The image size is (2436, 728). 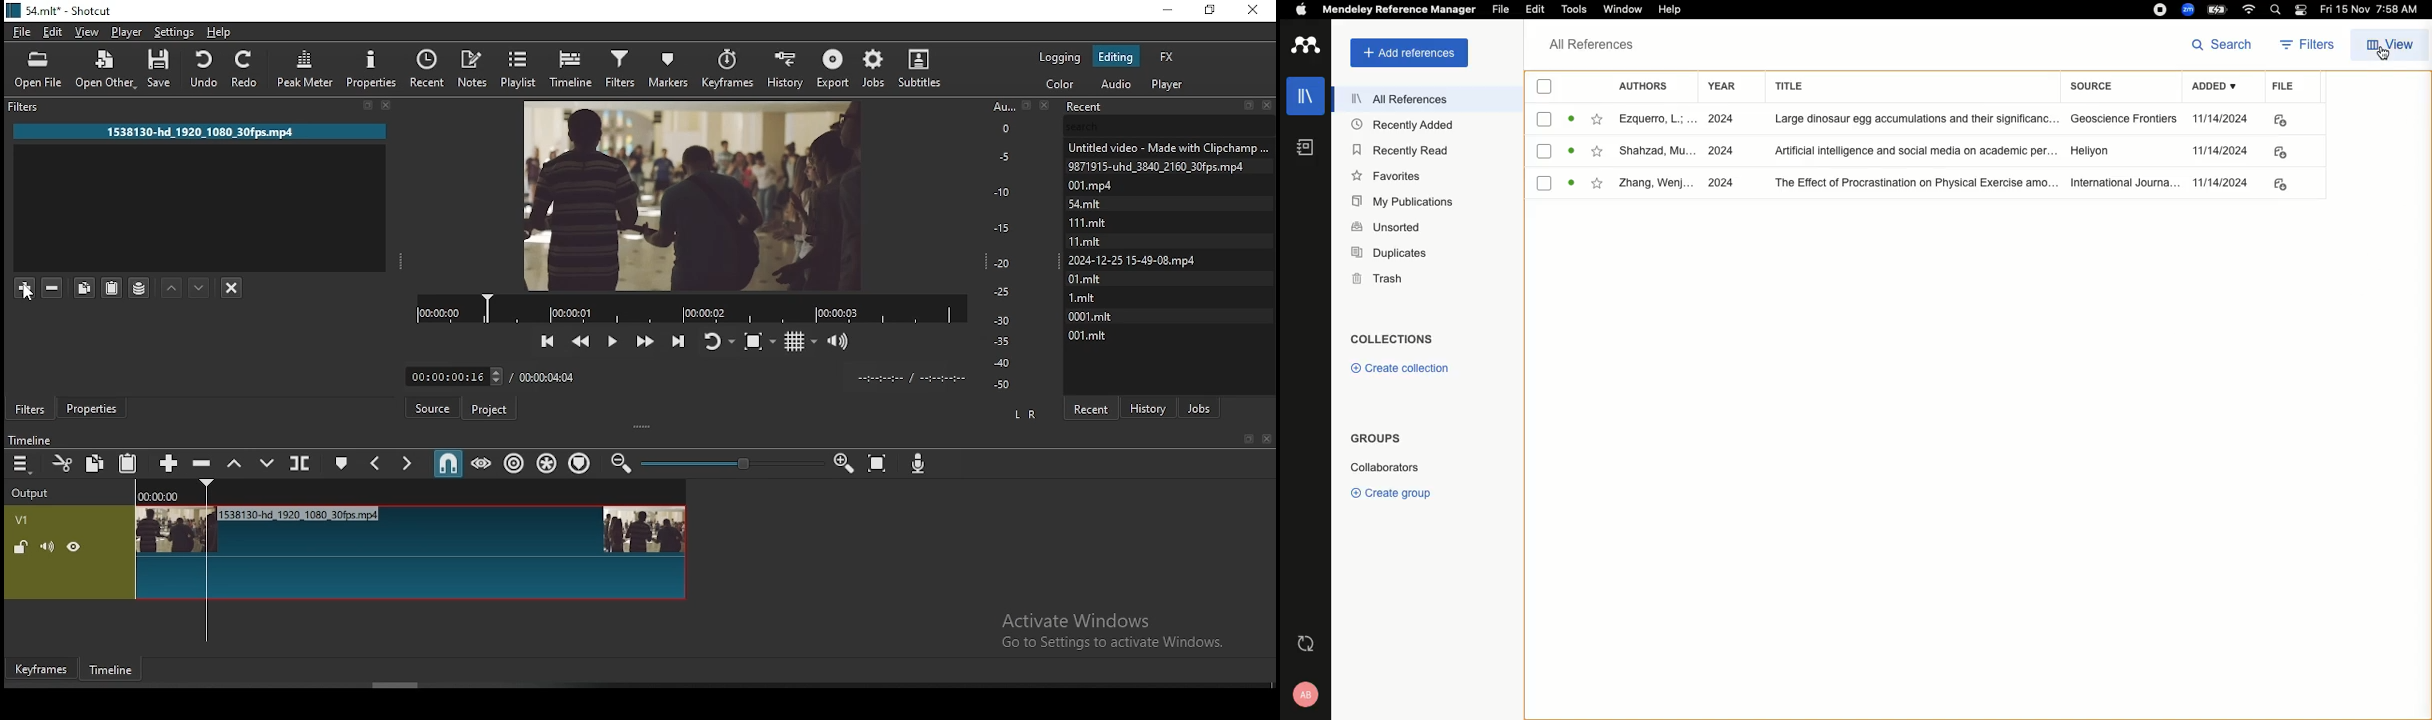 What do you see at coordinates (128, 32) in the screenshot?
I see `player` at bounding box center [128, 32].